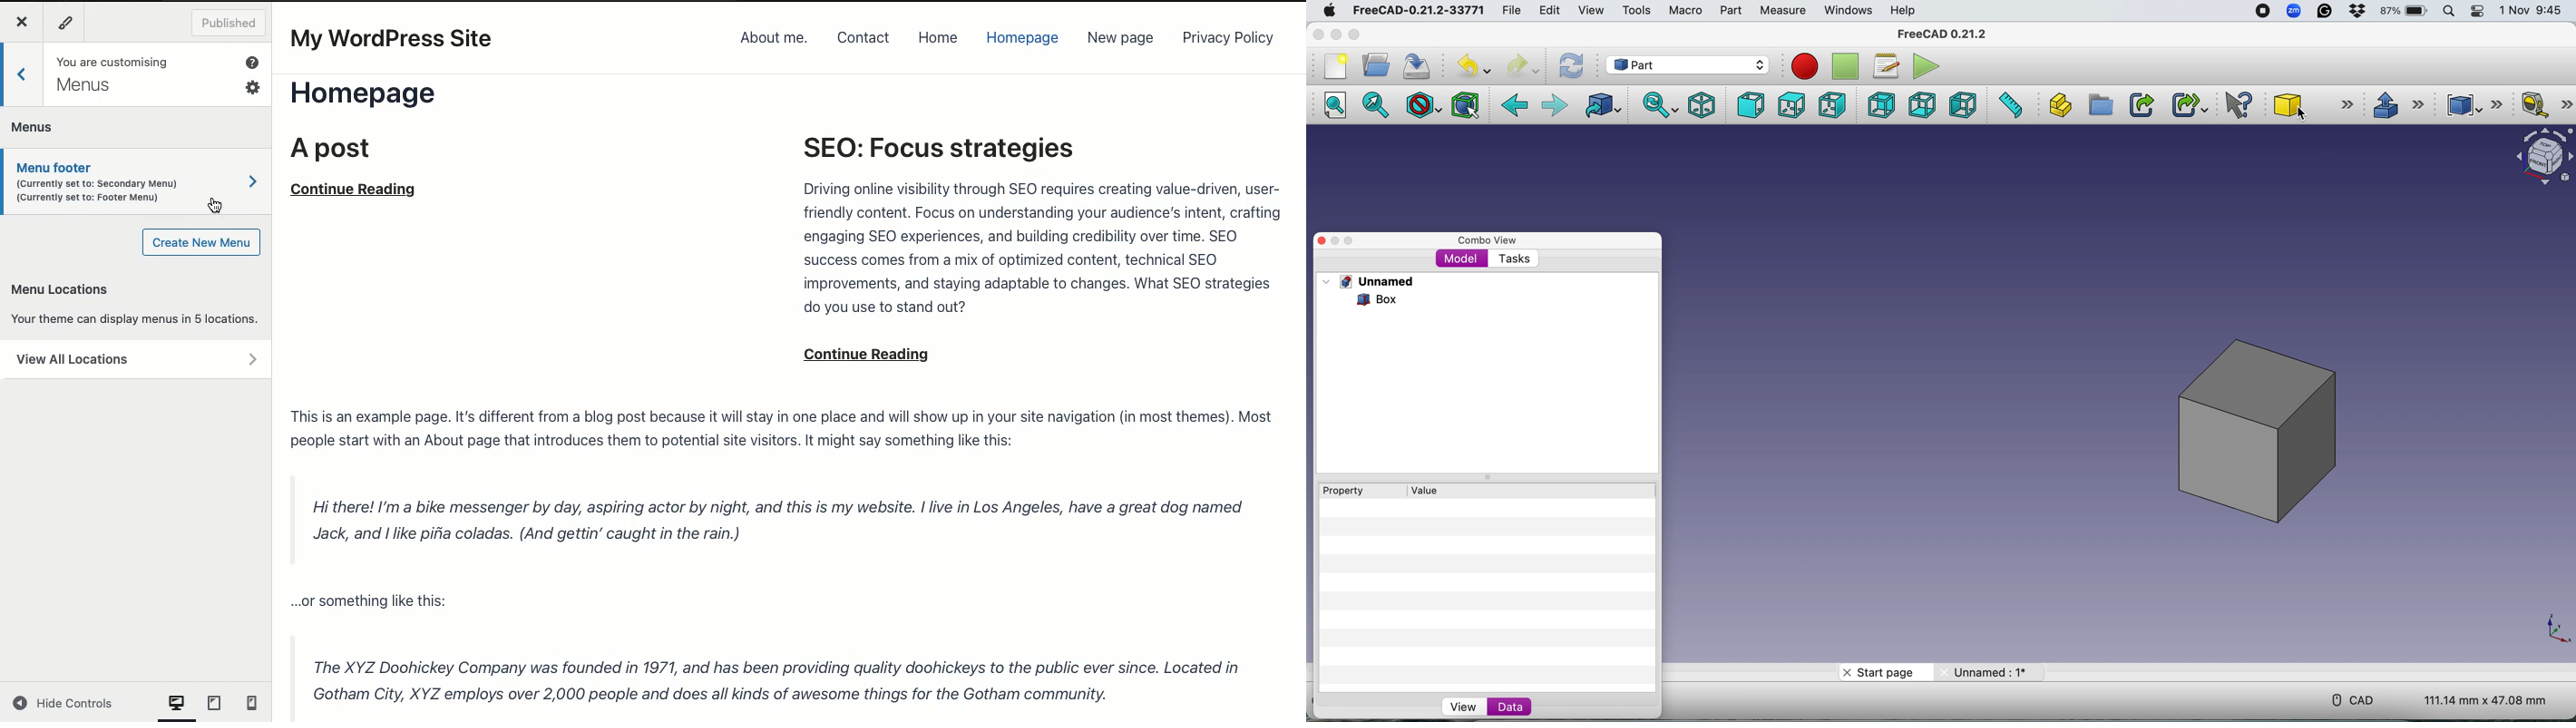 This screenshot has height=728, width=2576. Describe the element at coordinates (2350, 699) in the screenshot. I see `CAD` at that location.